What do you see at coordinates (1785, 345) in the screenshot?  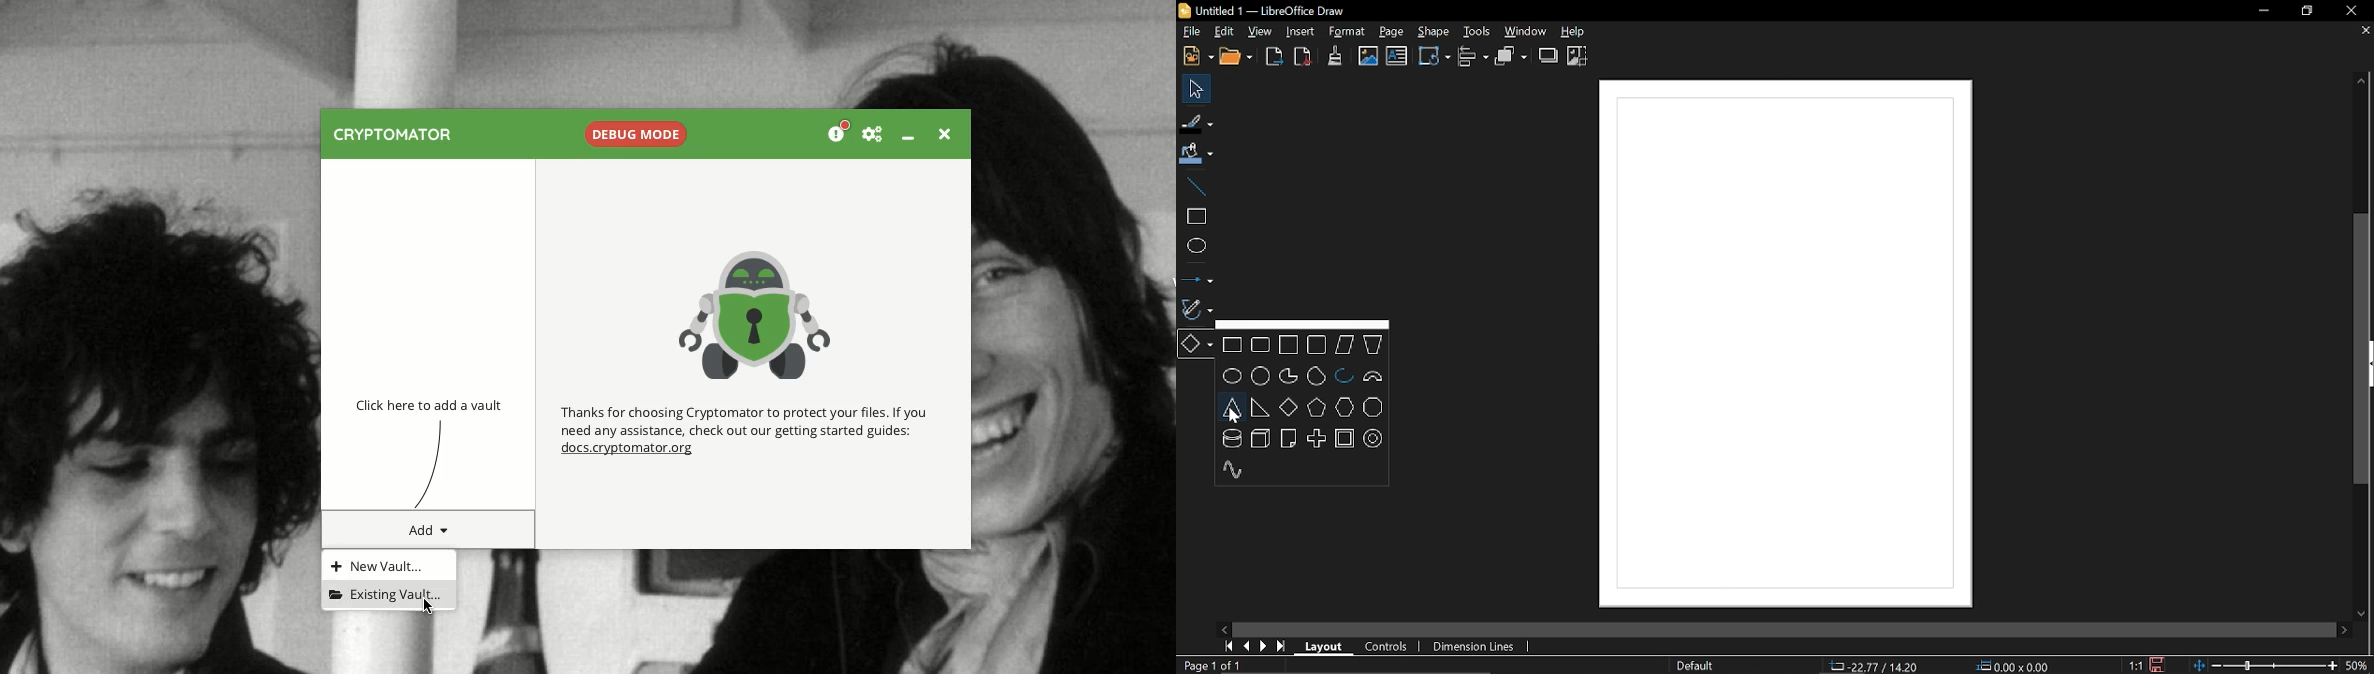 I see `Canvas` at bounding box center [1785, 345].